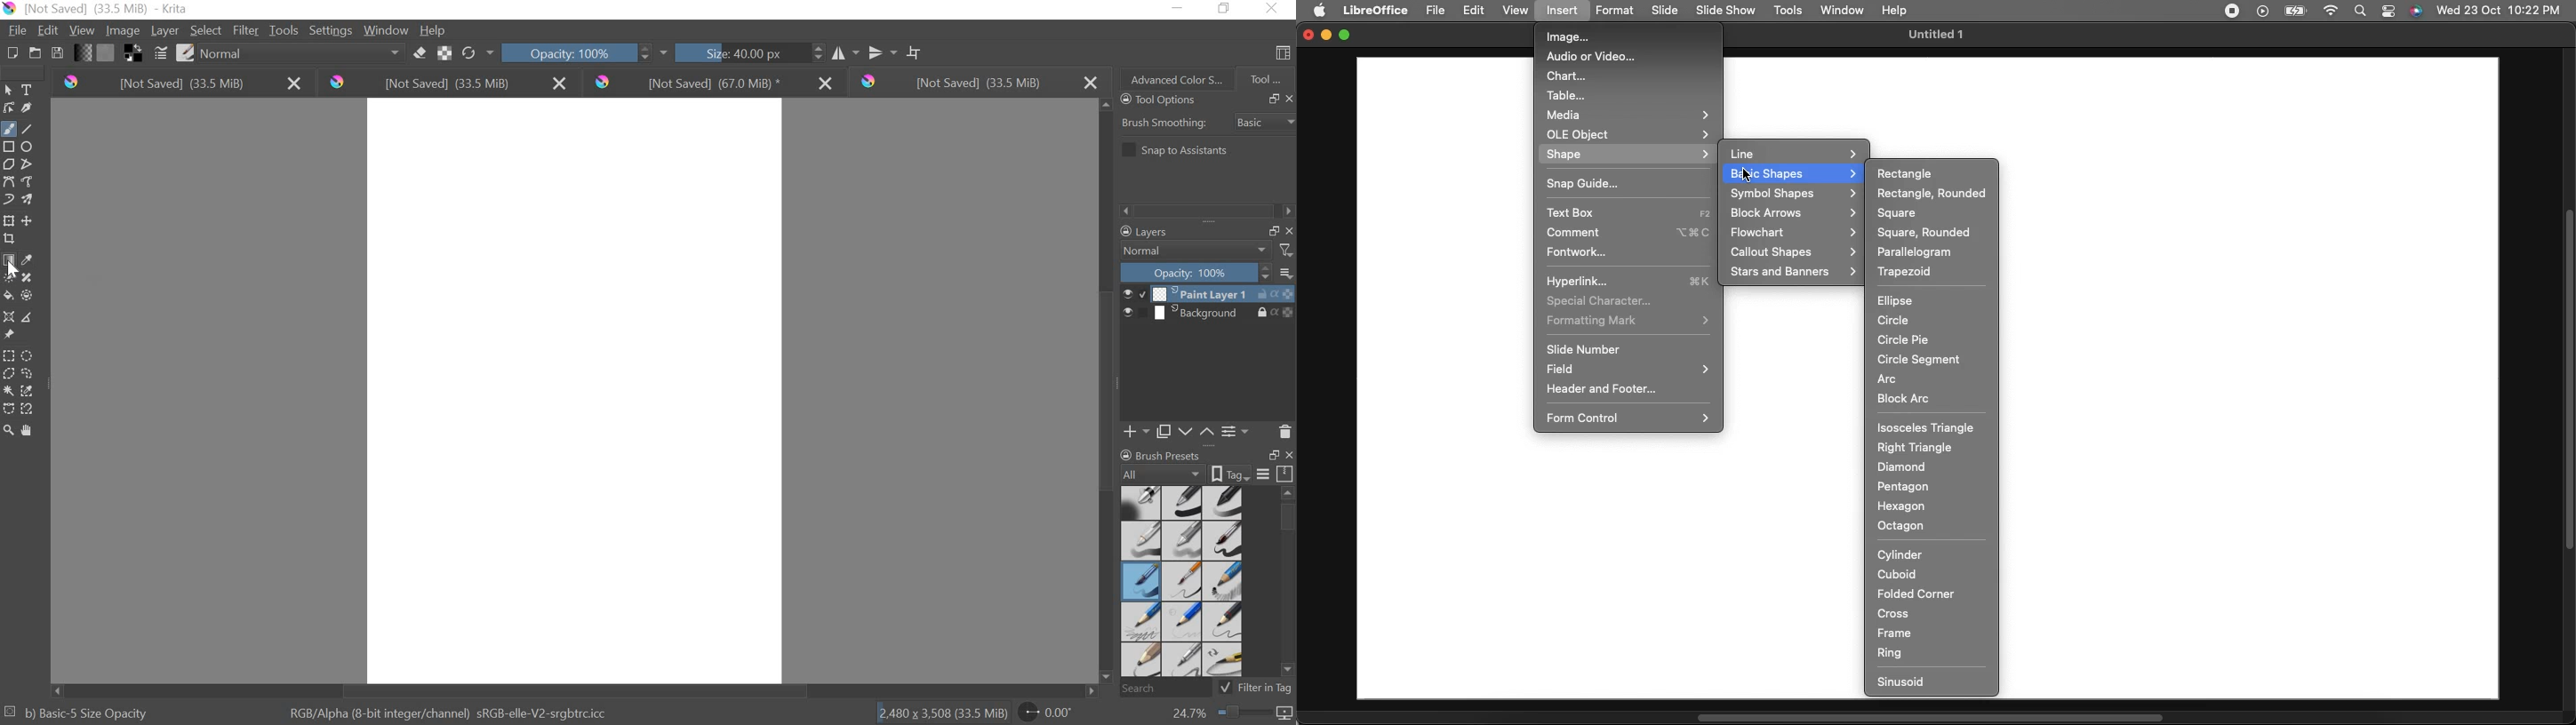 The image size is (2576, 728). Describe the element at coordinates (2499, 10) in the screenshot. I see `Date/time` at that location.